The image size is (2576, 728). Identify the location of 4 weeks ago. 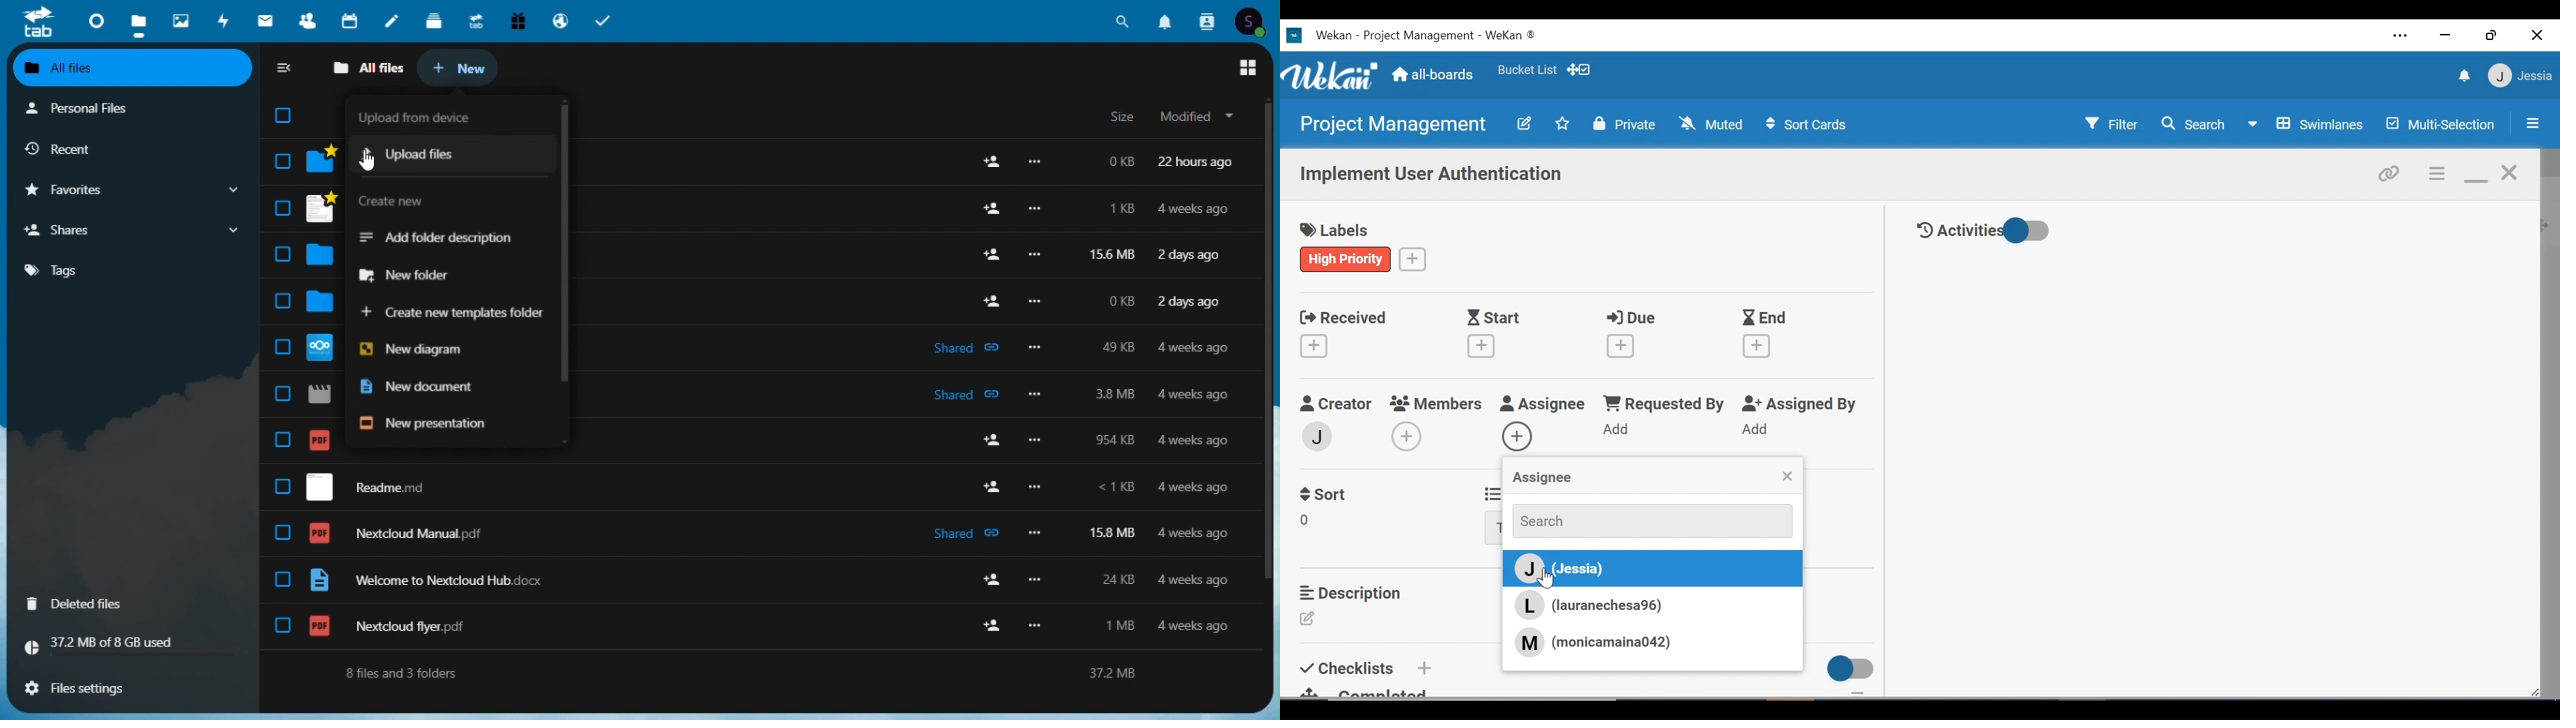
(1199, 395).